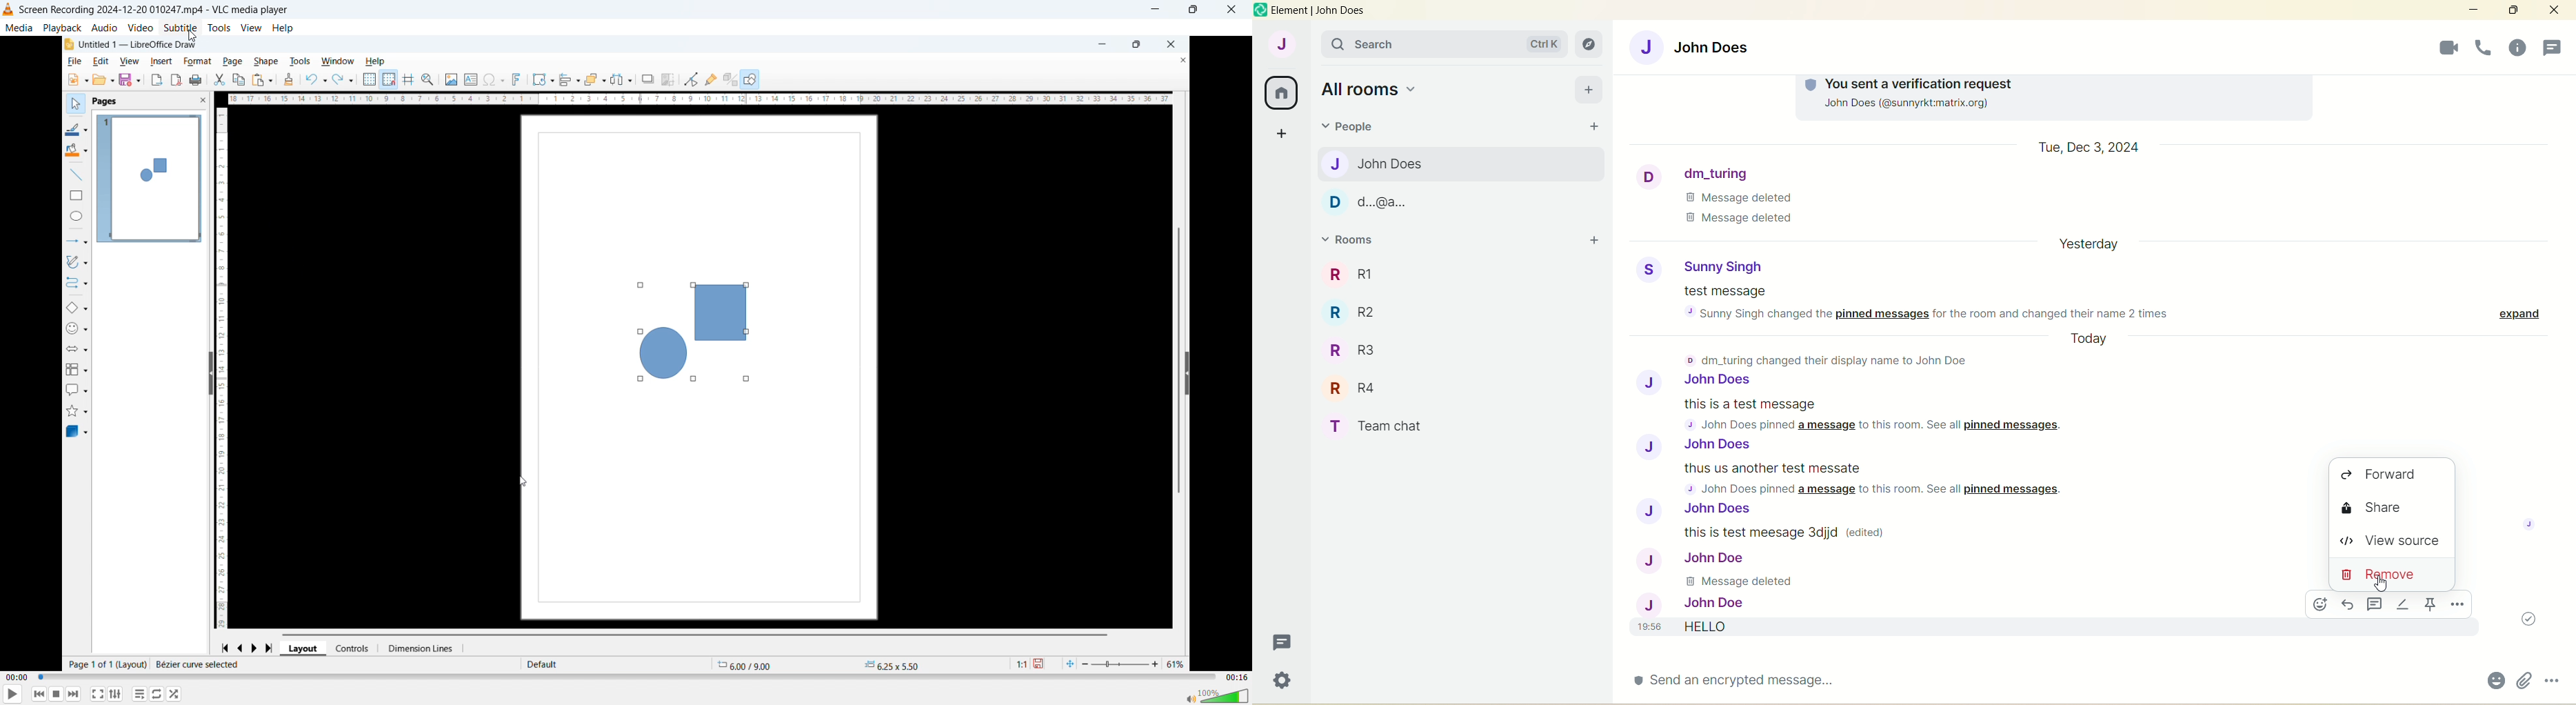 This screenshot has width=2576, height=728. I want to click on element | John Does, so click(1320, 12).